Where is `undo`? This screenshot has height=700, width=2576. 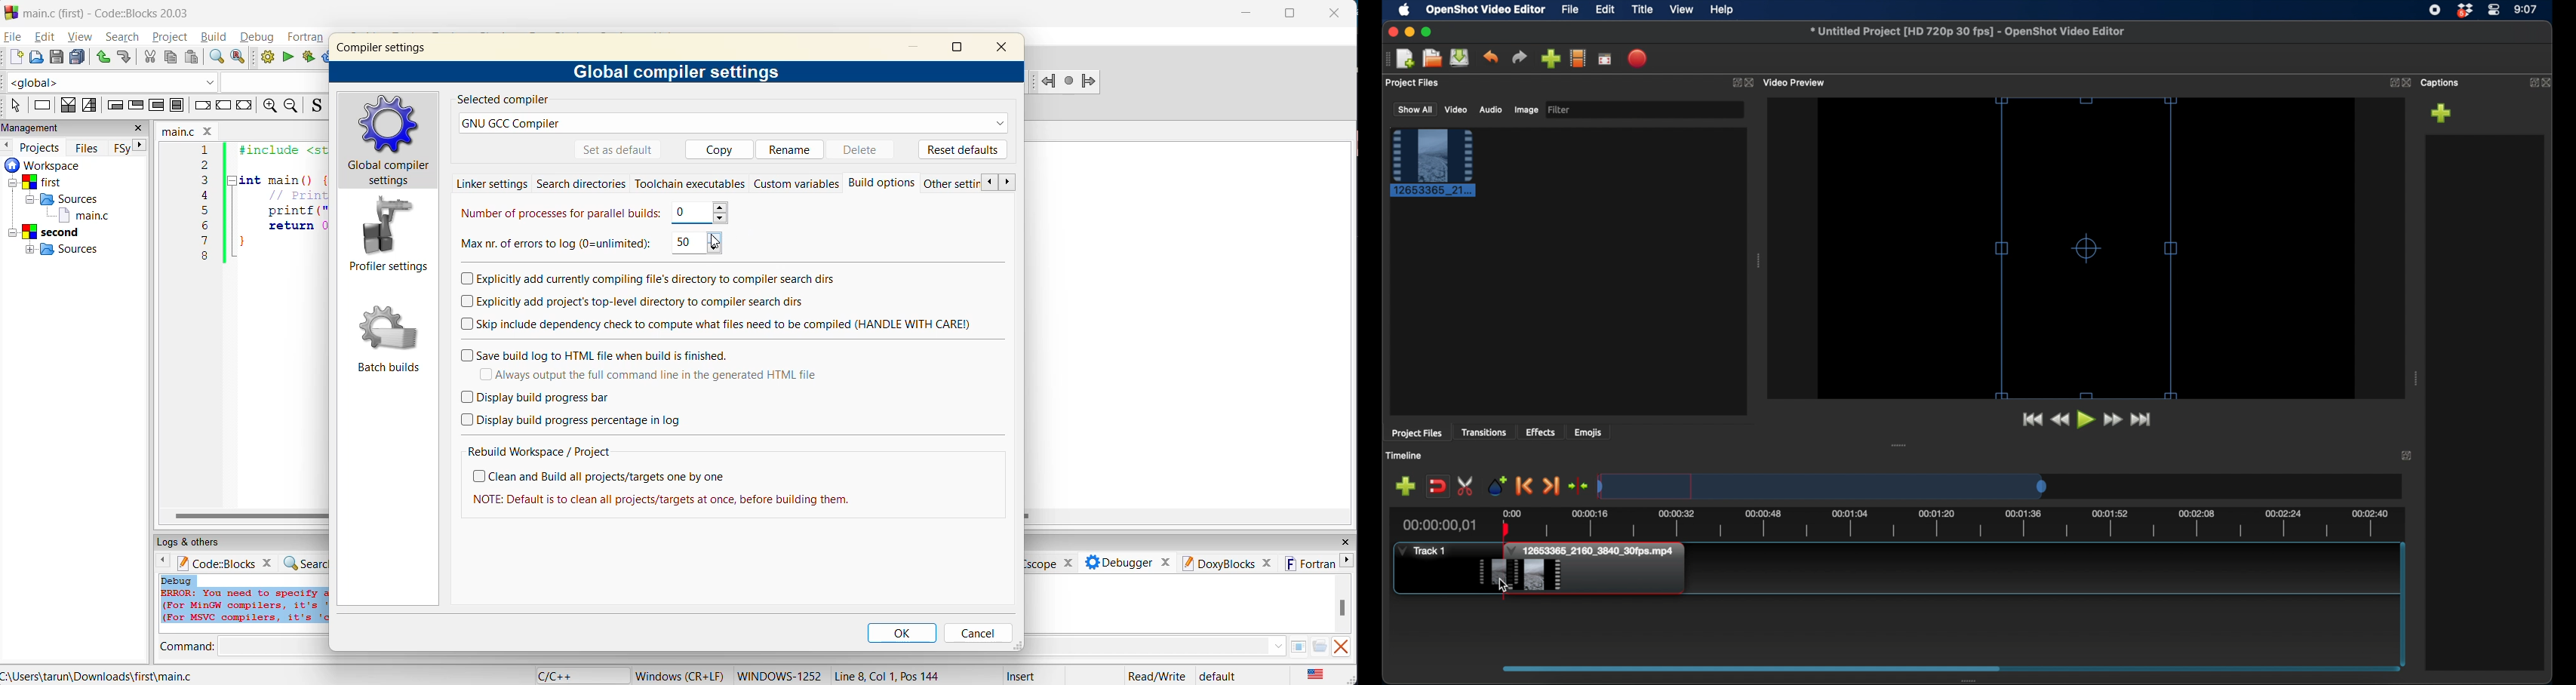 undo is located at coordinates (104, 58).